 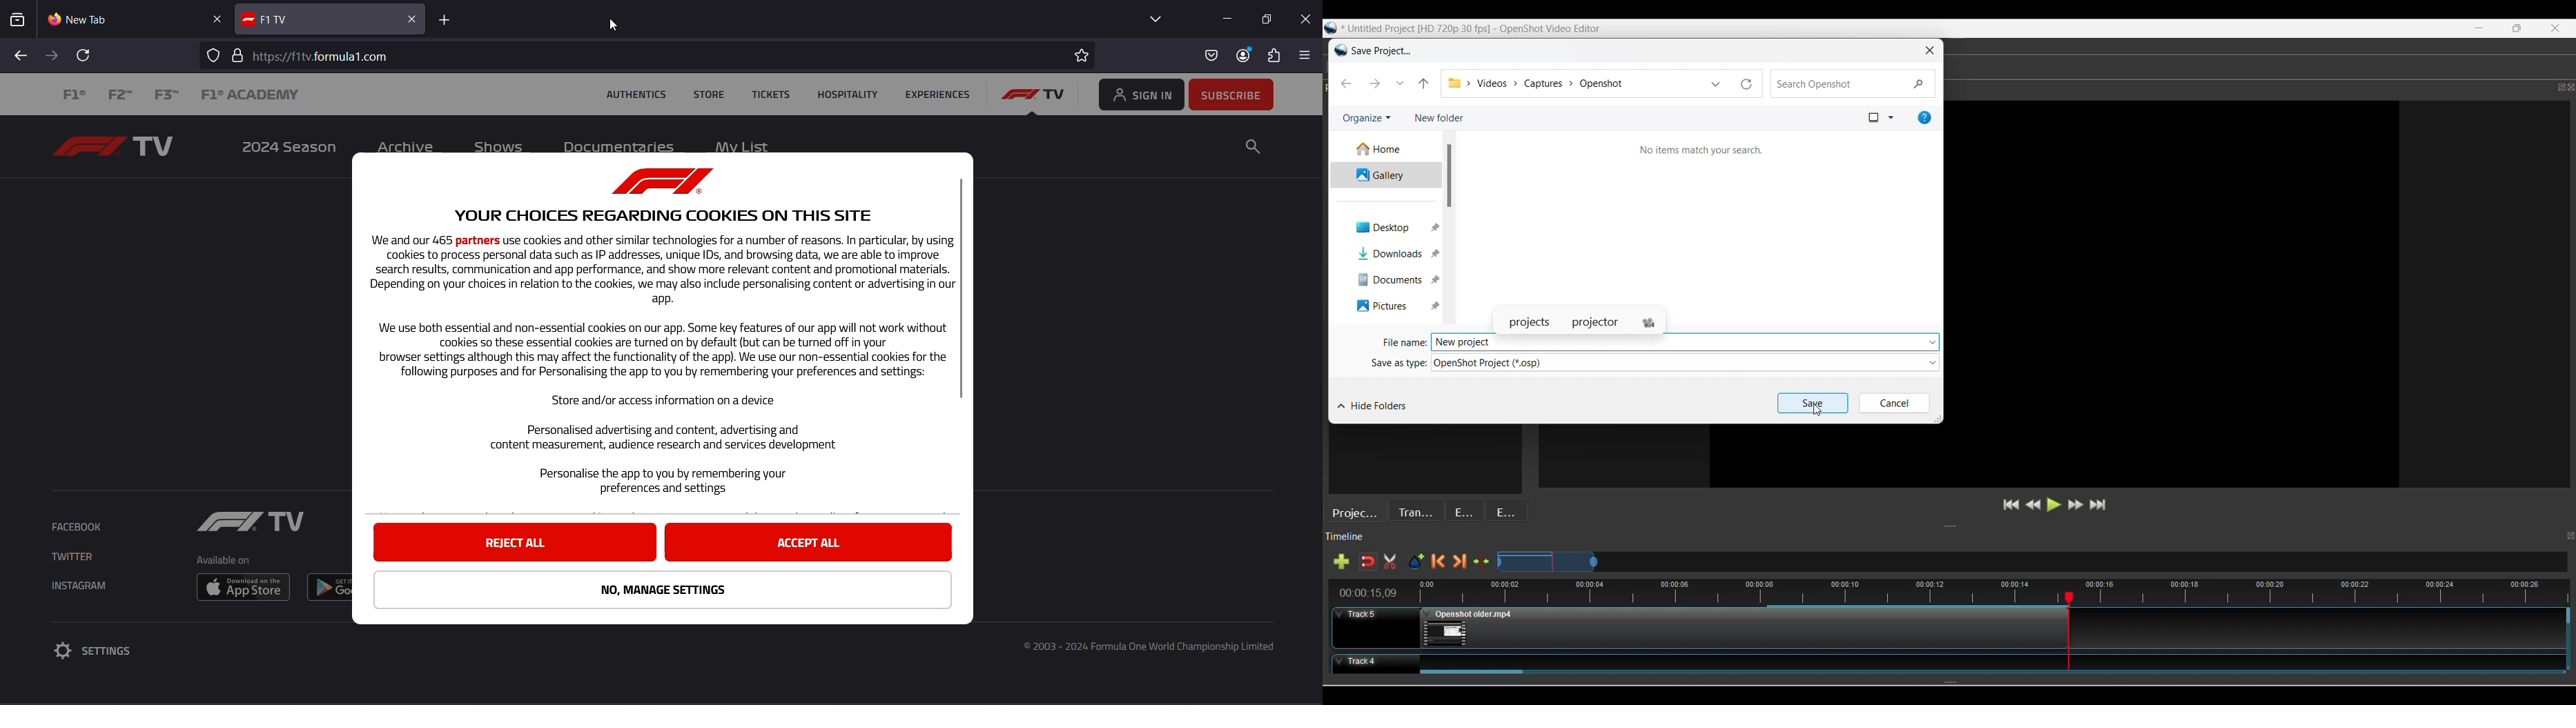 What do you see at coordinates (772, 95) in the screenshot?
I see `tickets` at bounding box center [772, 95].